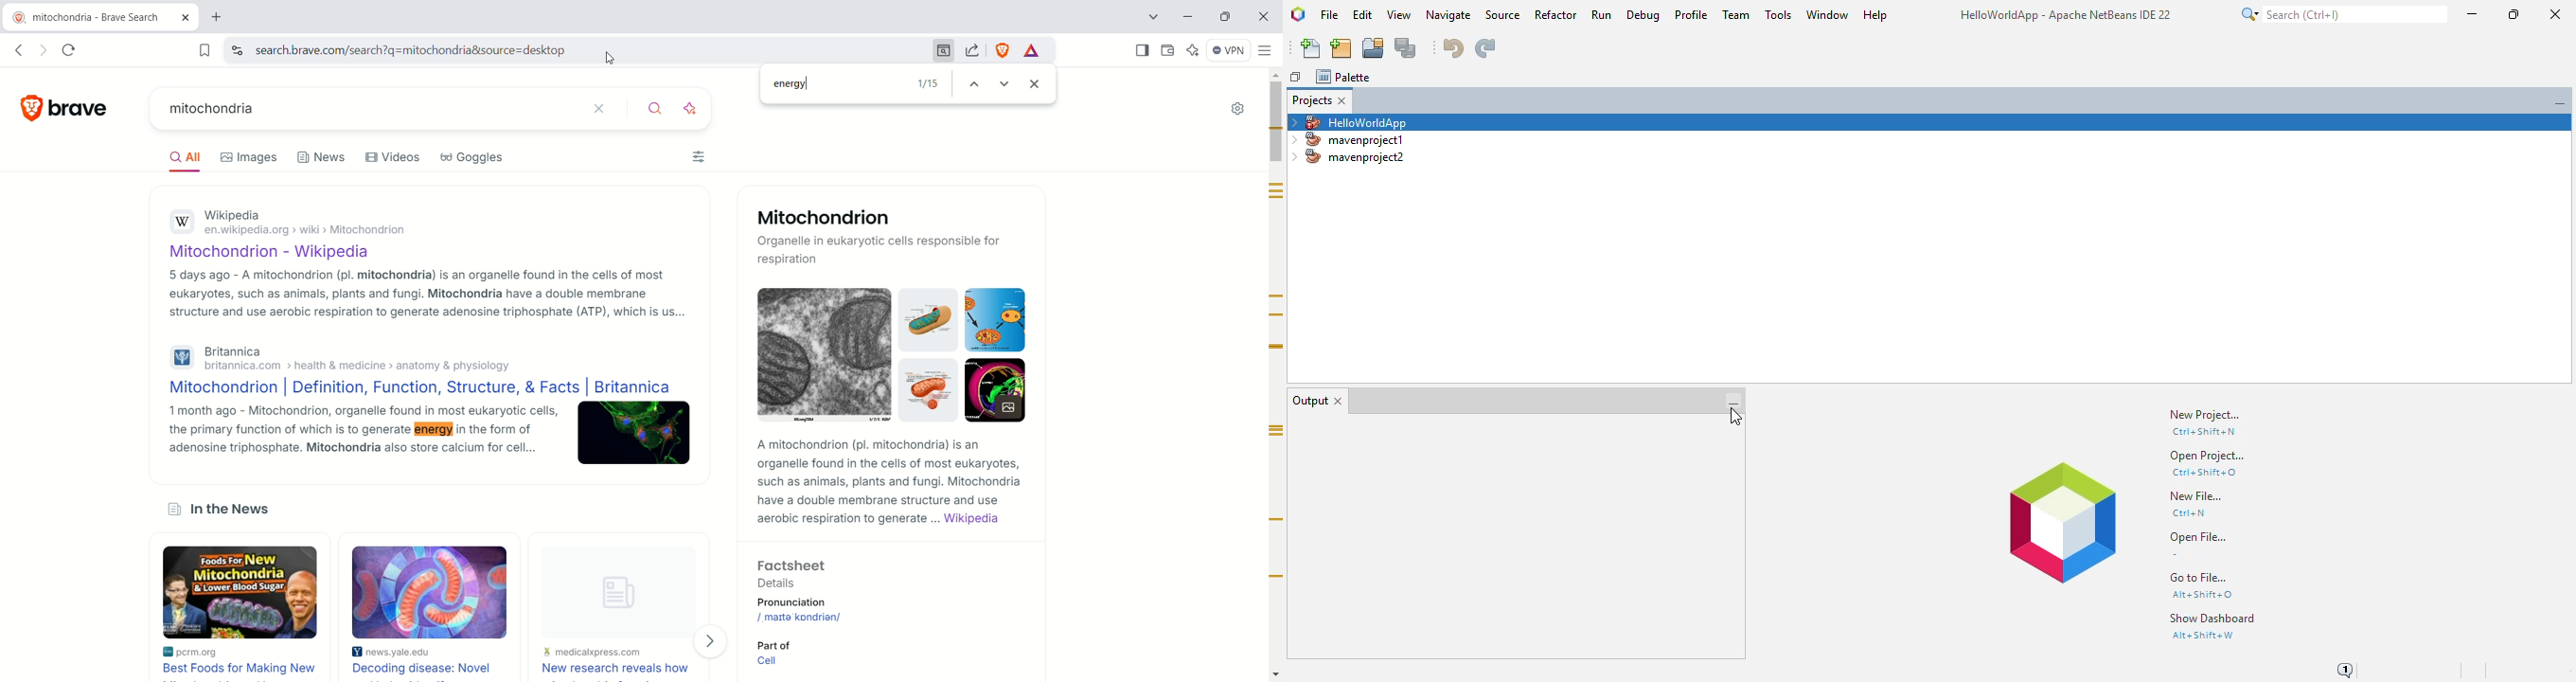 This screenshot has width=2576, height=700. I want to click on tools, so click(1779, 14).